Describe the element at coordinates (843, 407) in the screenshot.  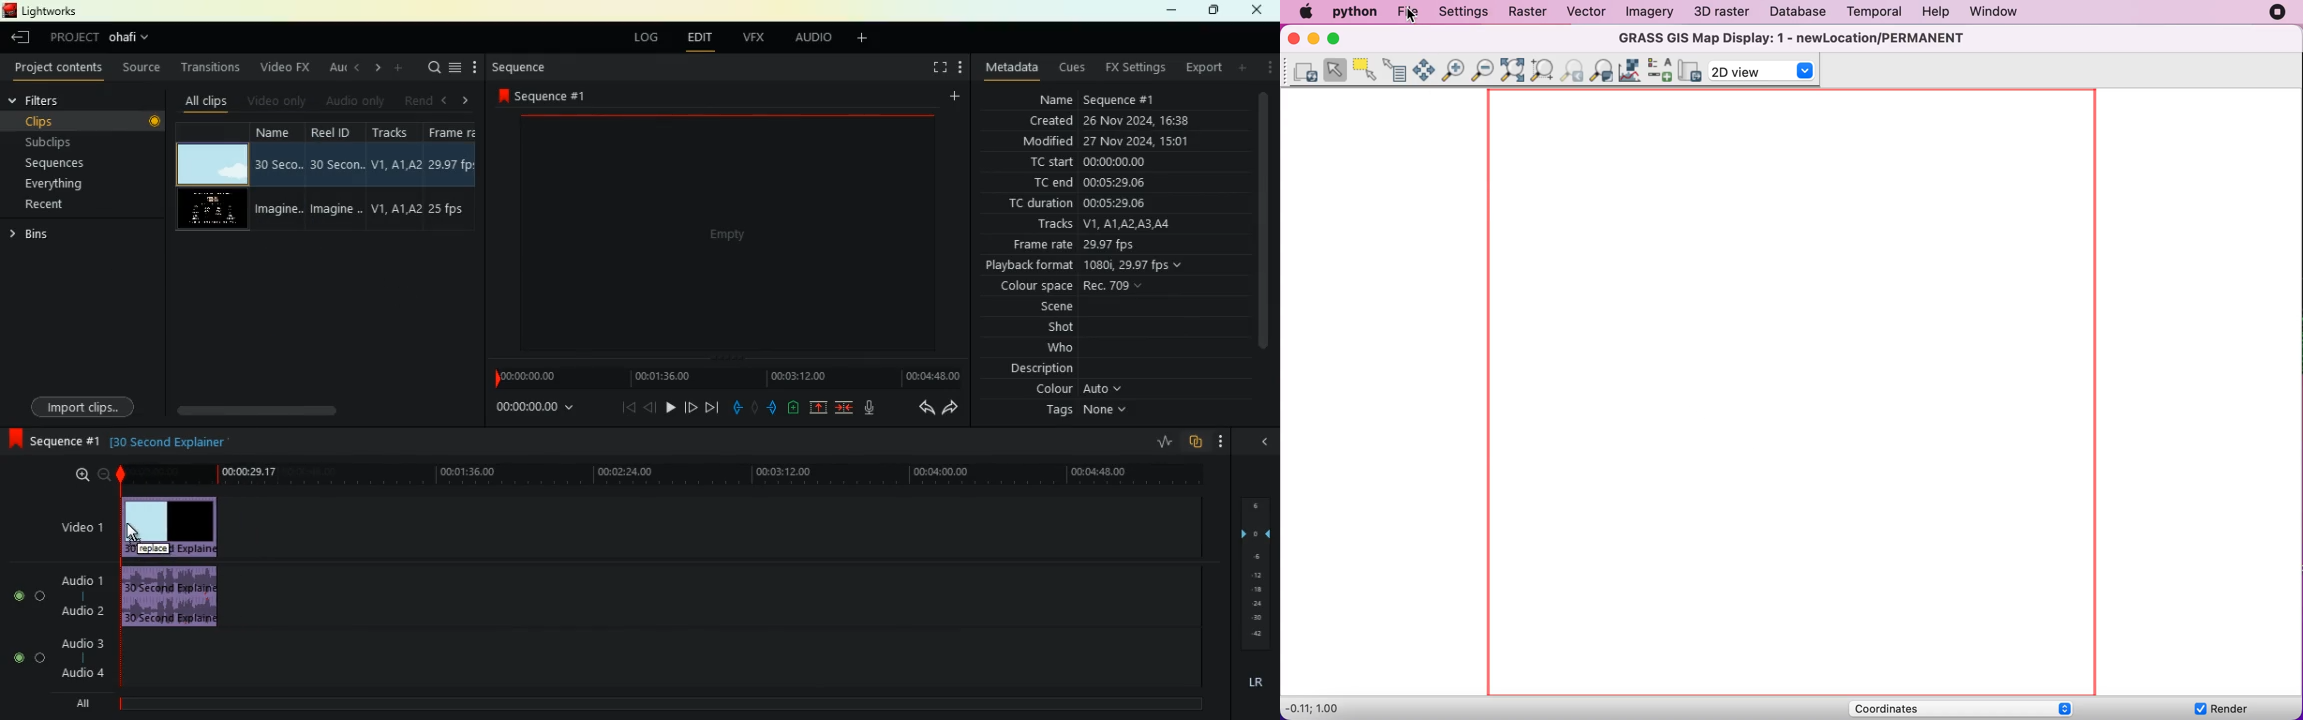
I see `merge` at that location.